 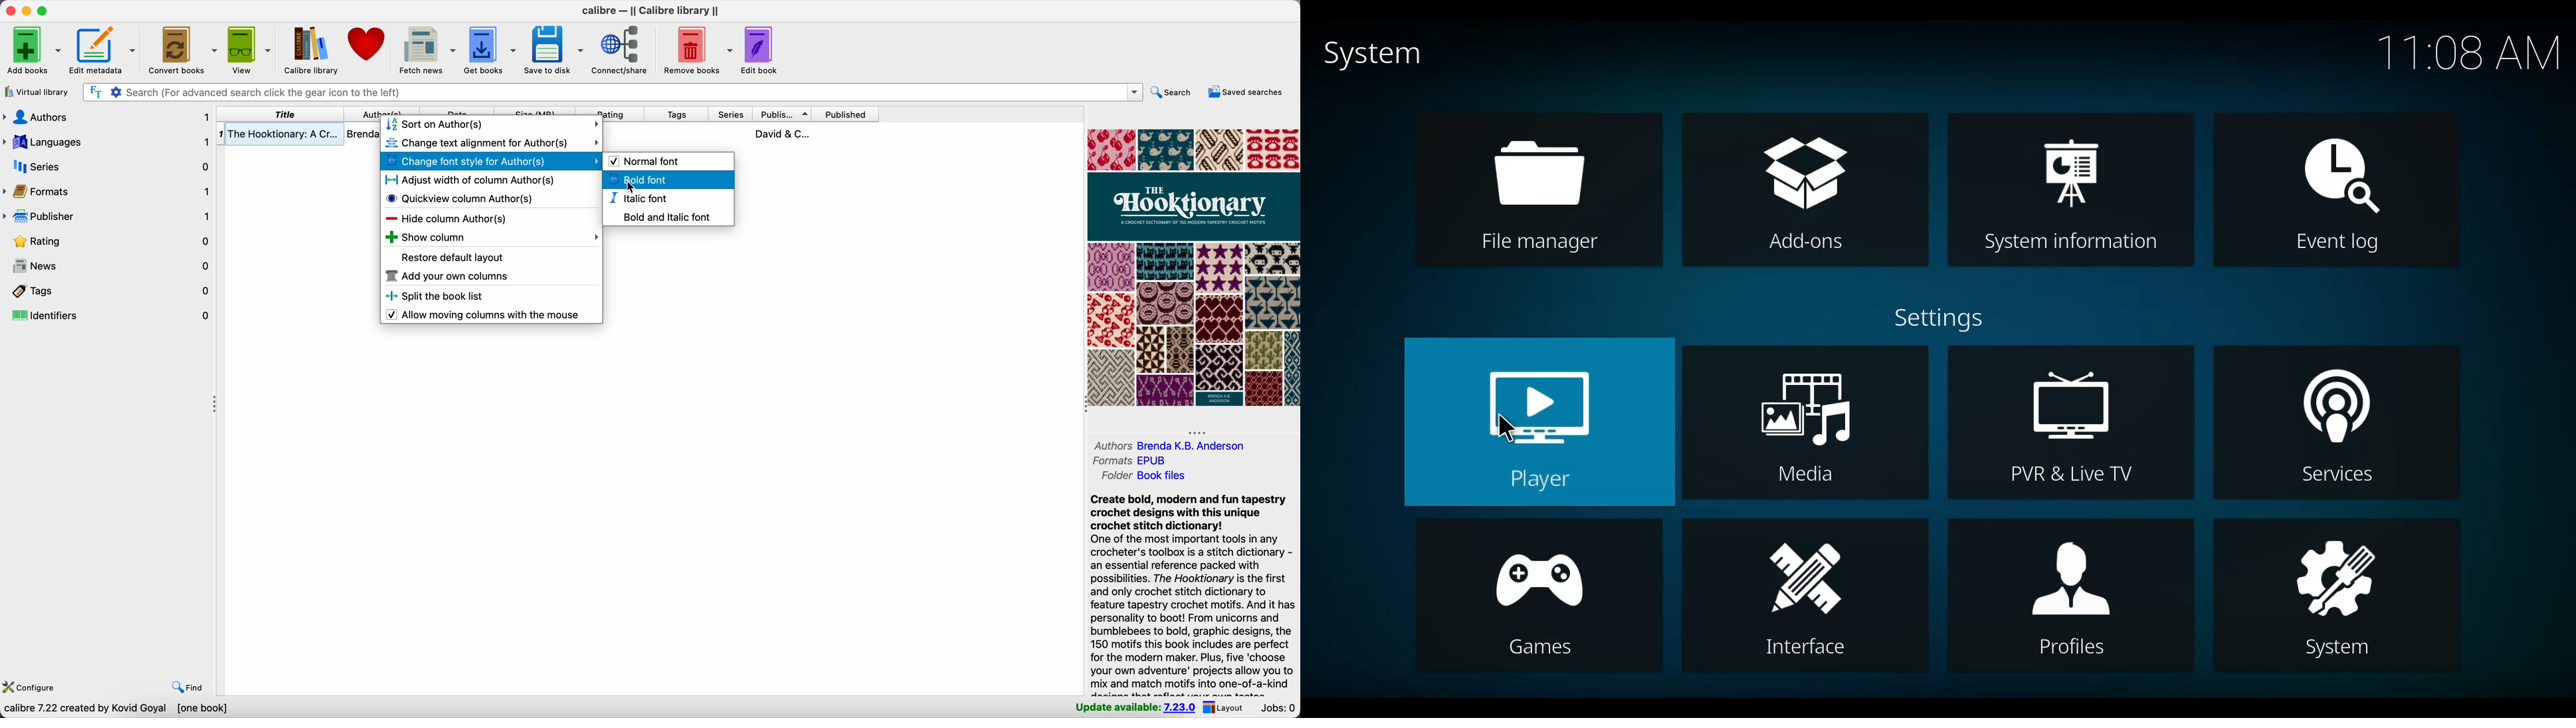 What do you see at coordinates (1540, 422) in the screenshot?
I see `Player` at bounding box center [1540, 422].